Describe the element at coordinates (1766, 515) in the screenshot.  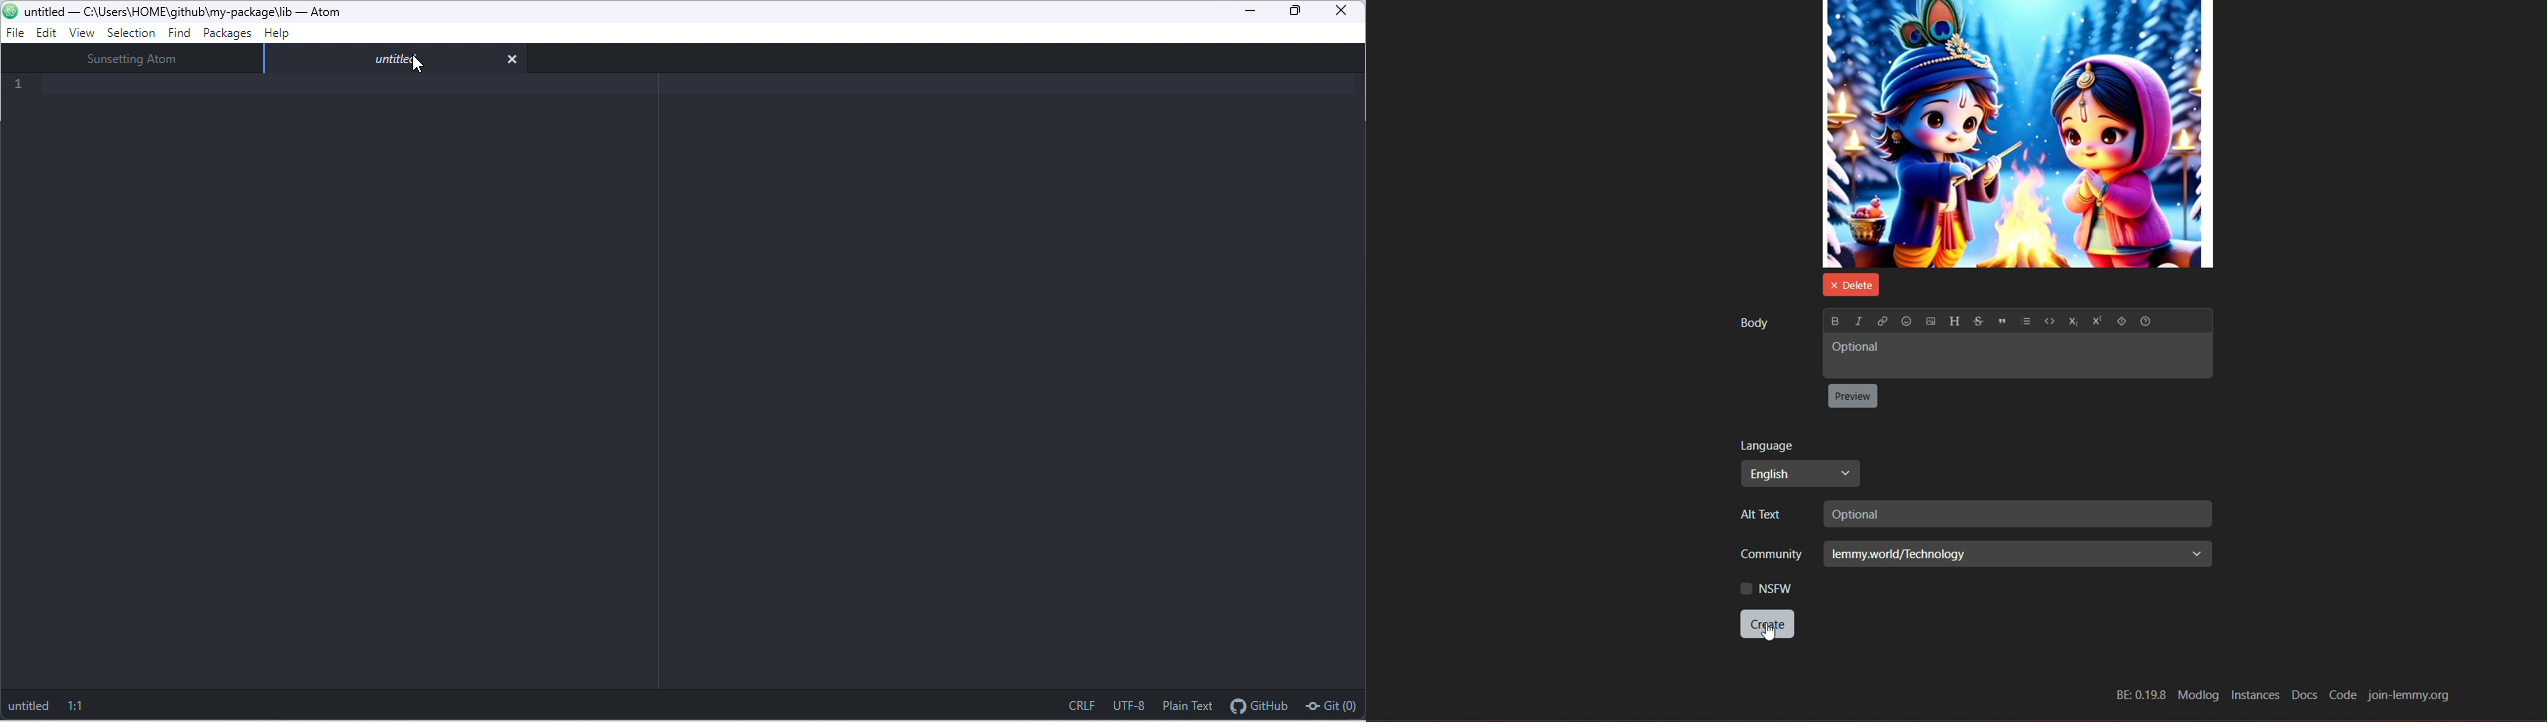
I see `Alt Text` at that location.